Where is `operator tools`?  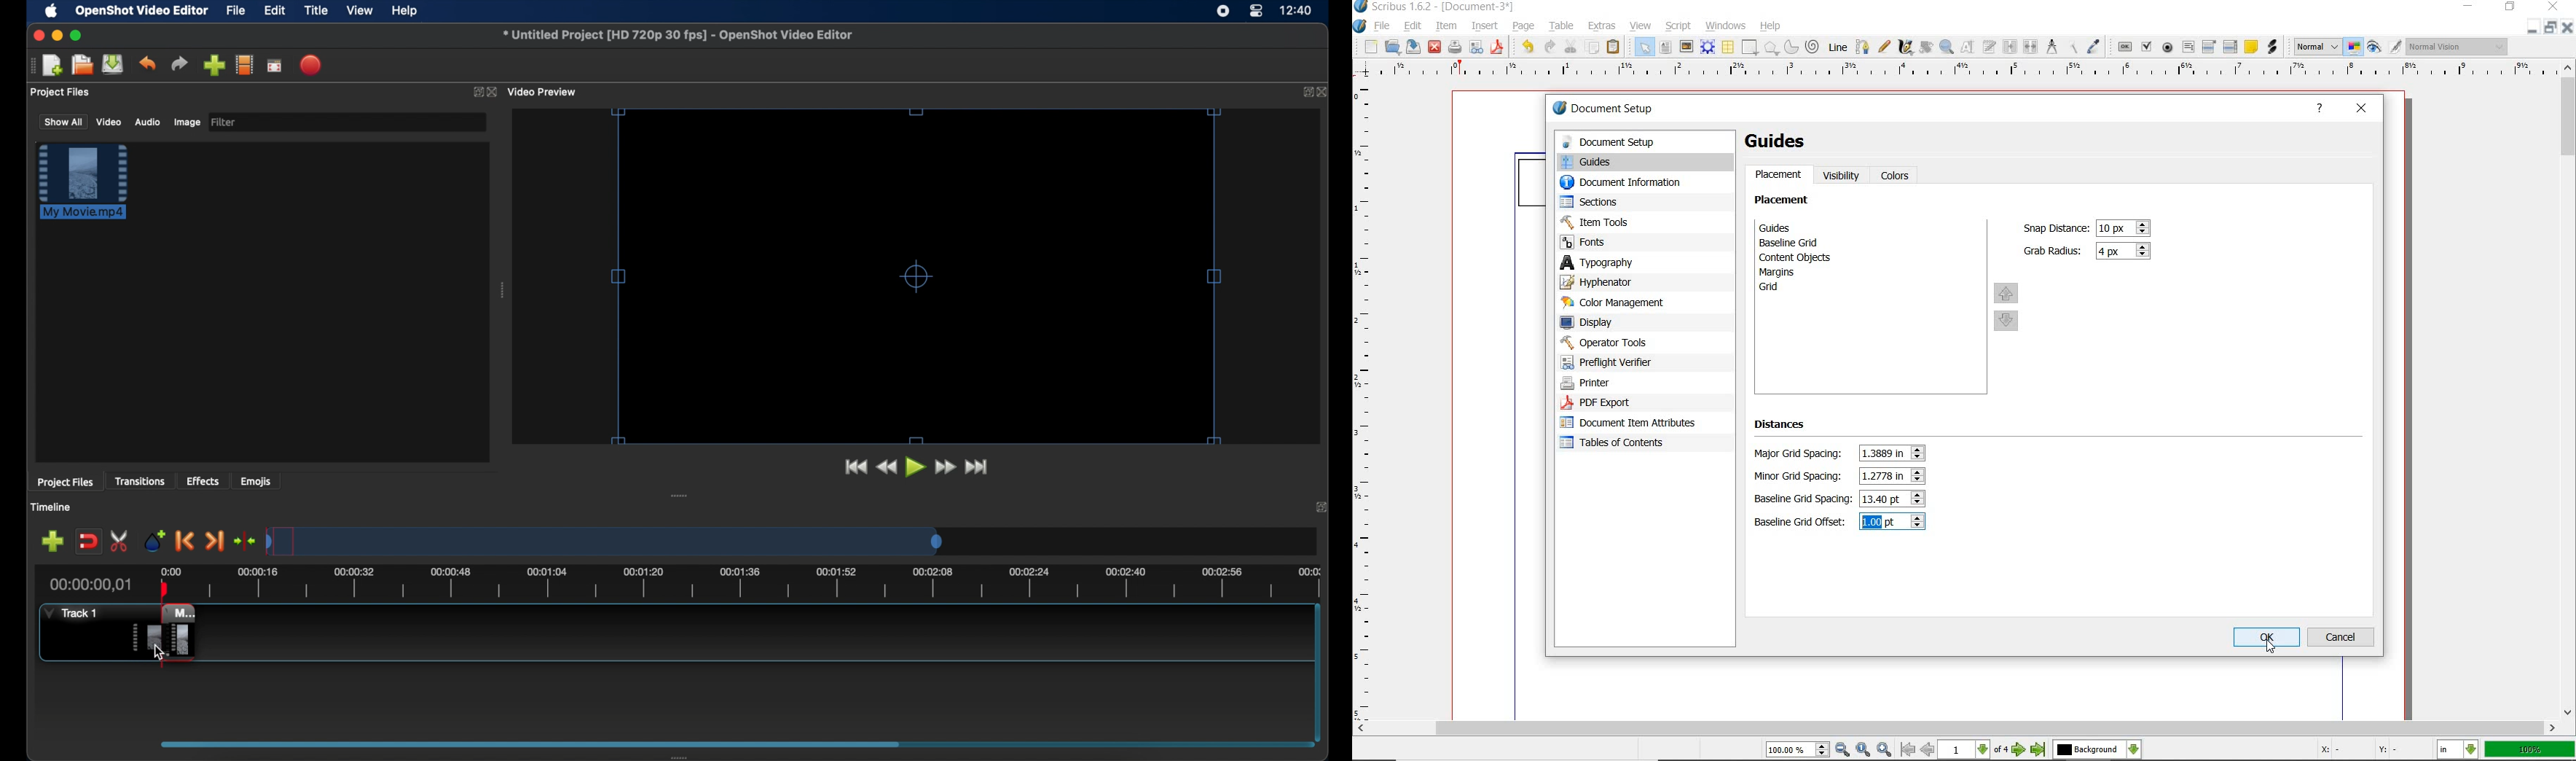 operator tools is located at coordinates (1638, 343).